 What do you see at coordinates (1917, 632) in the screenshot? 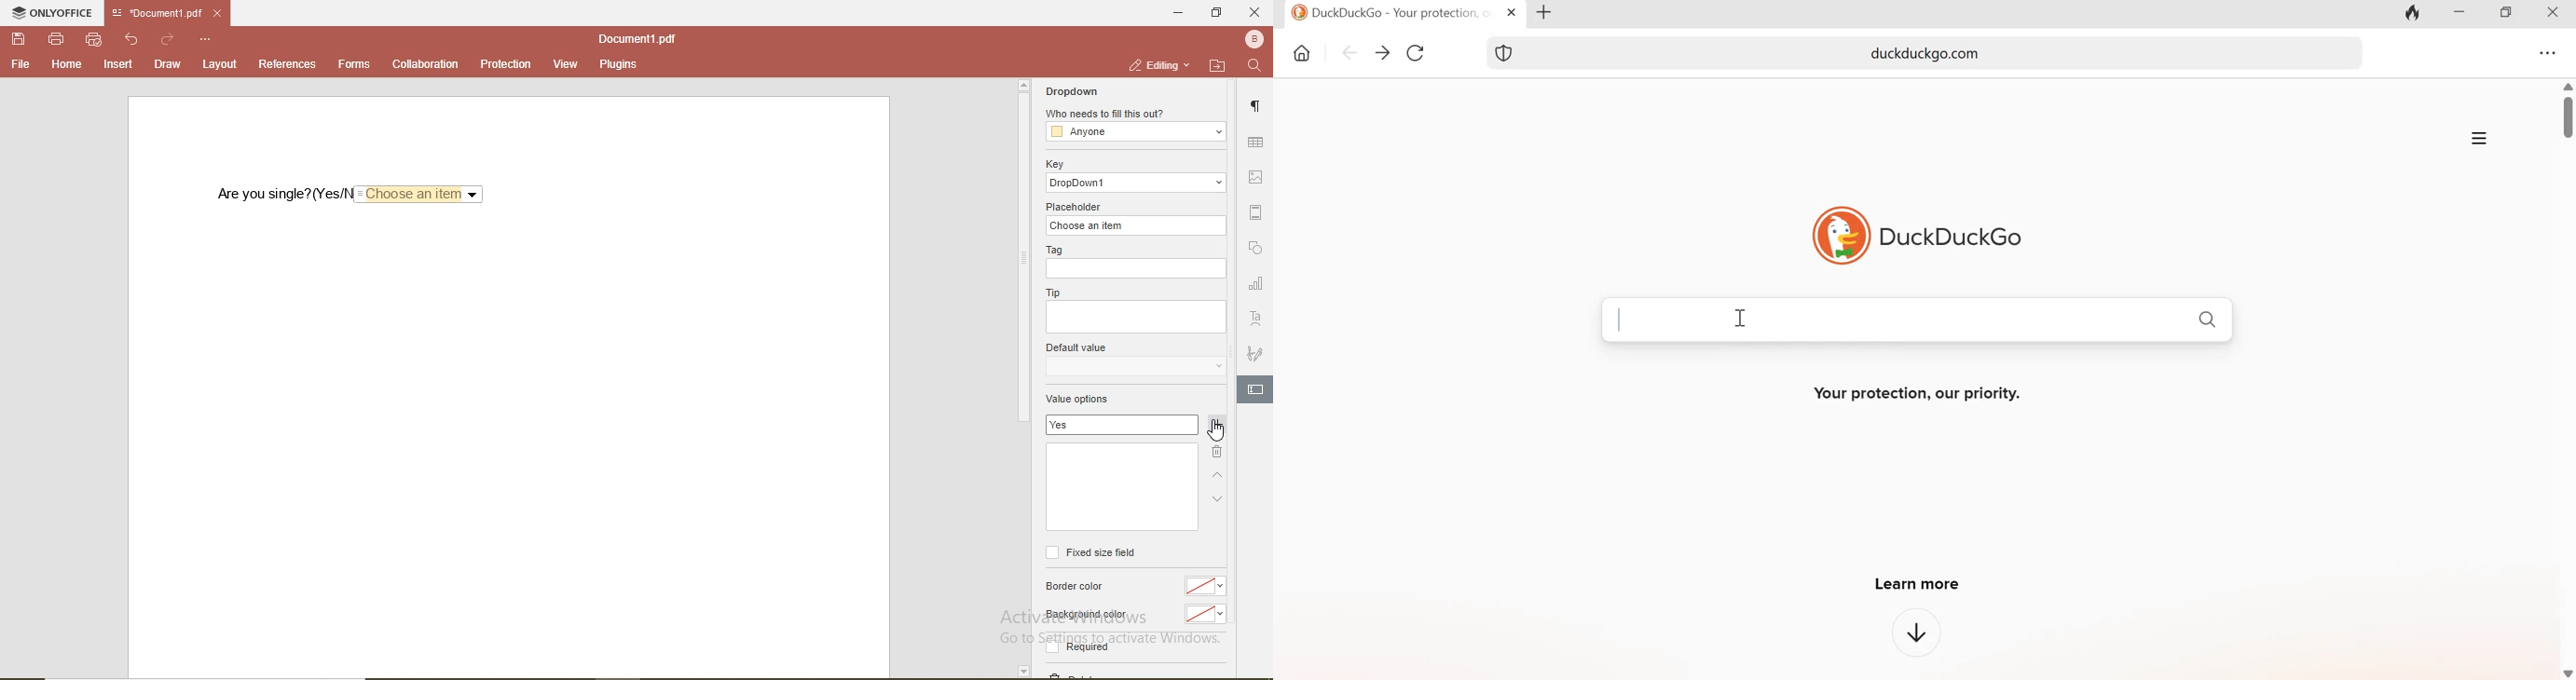
I see `downward arrow` at bounding box center [1917, 632].